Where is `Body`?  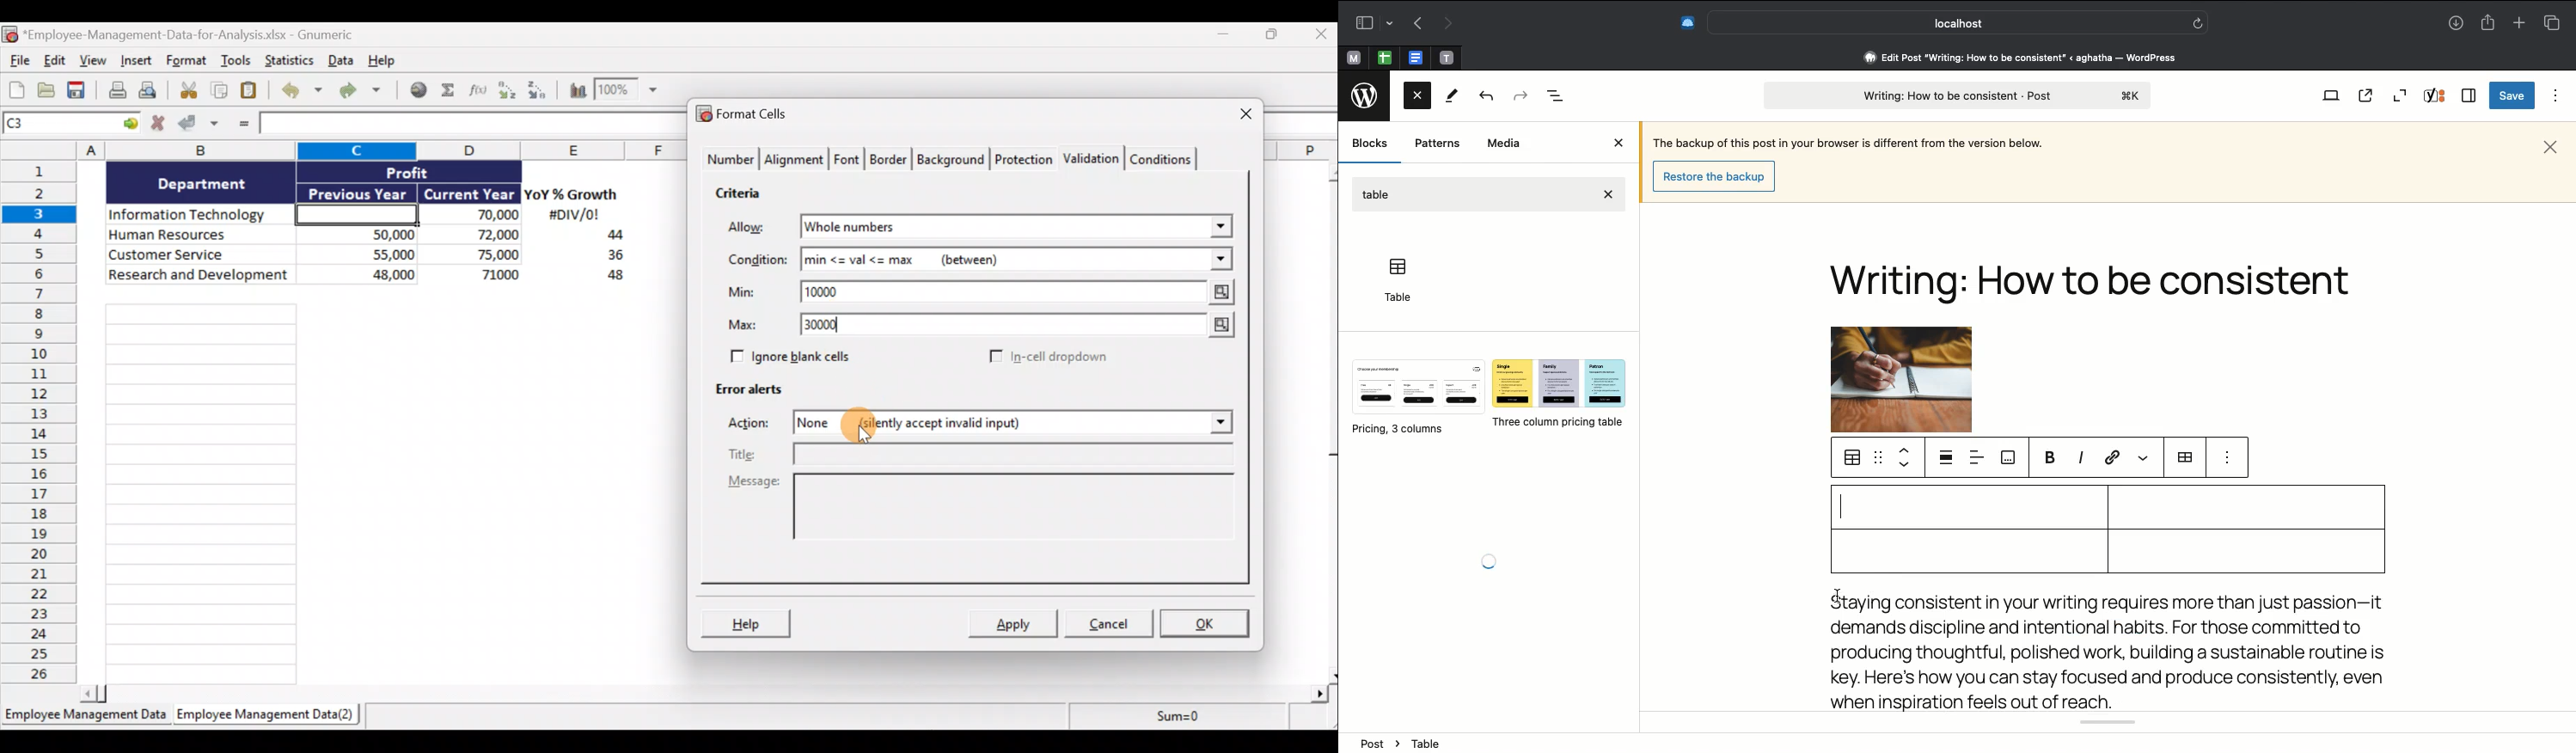
Body is located at coordinates (2111, 650).